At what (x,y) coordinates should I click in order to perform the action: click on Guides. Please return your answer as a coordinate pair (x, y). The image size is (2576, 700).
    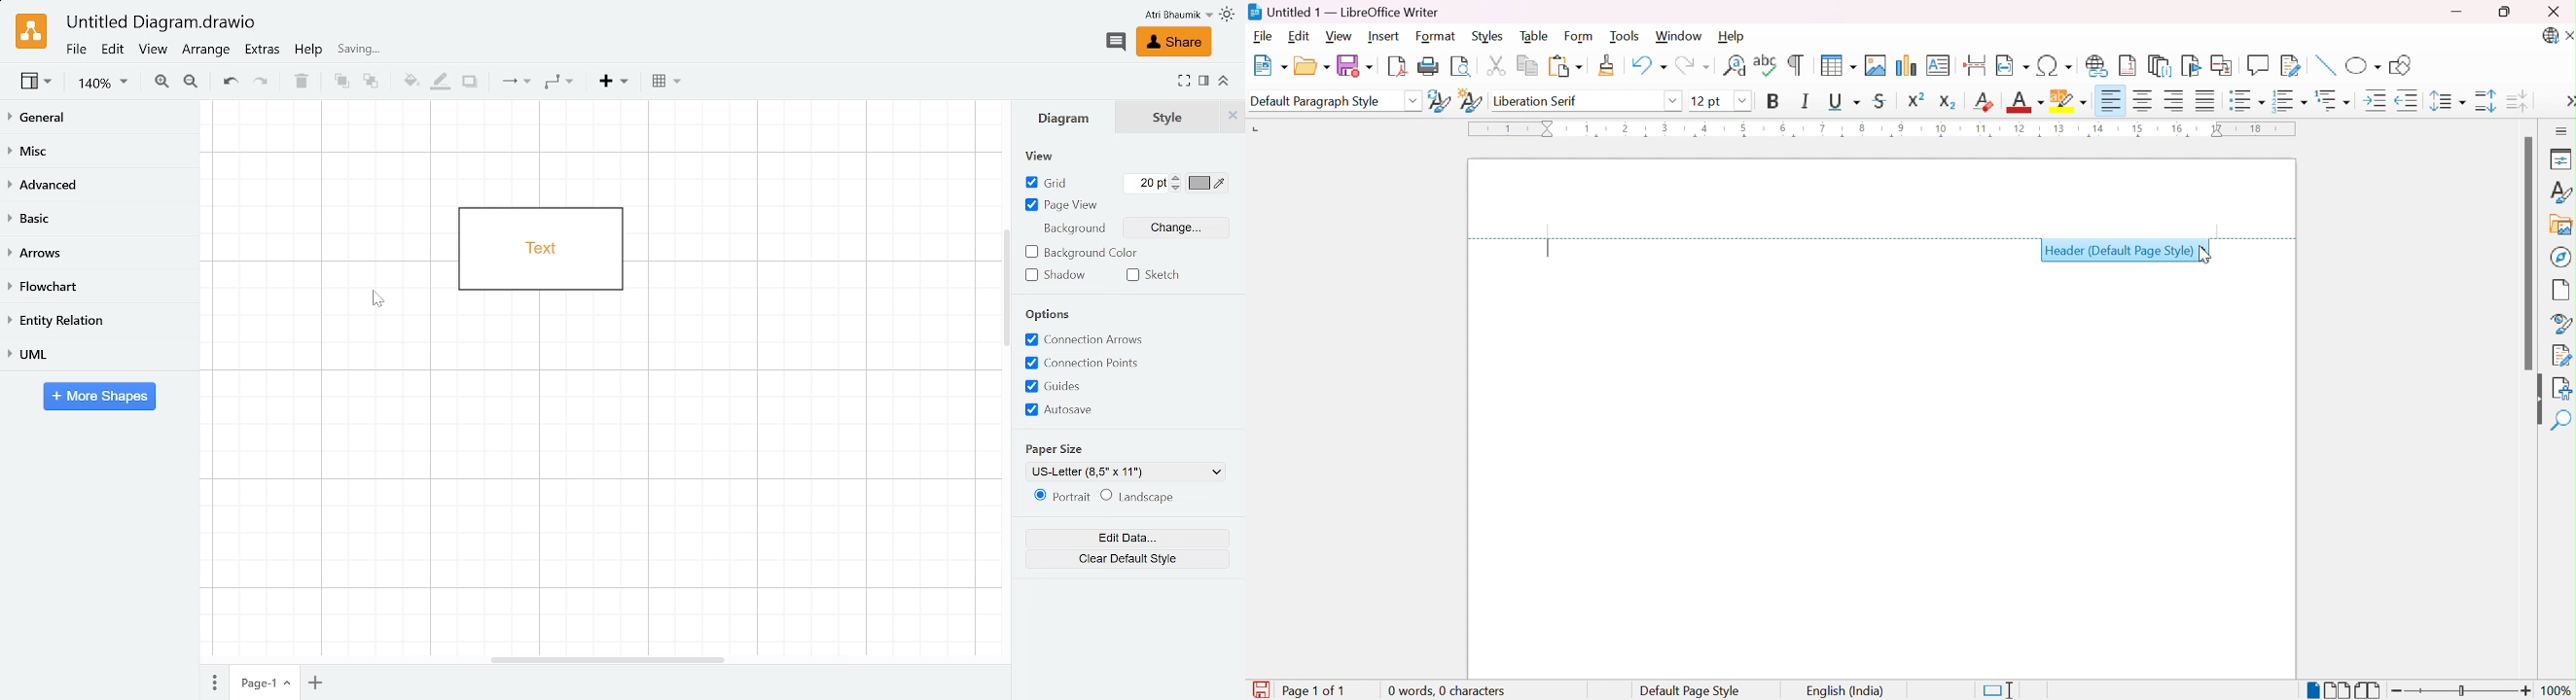
    Looking at the image, I should click on (1091, 386).